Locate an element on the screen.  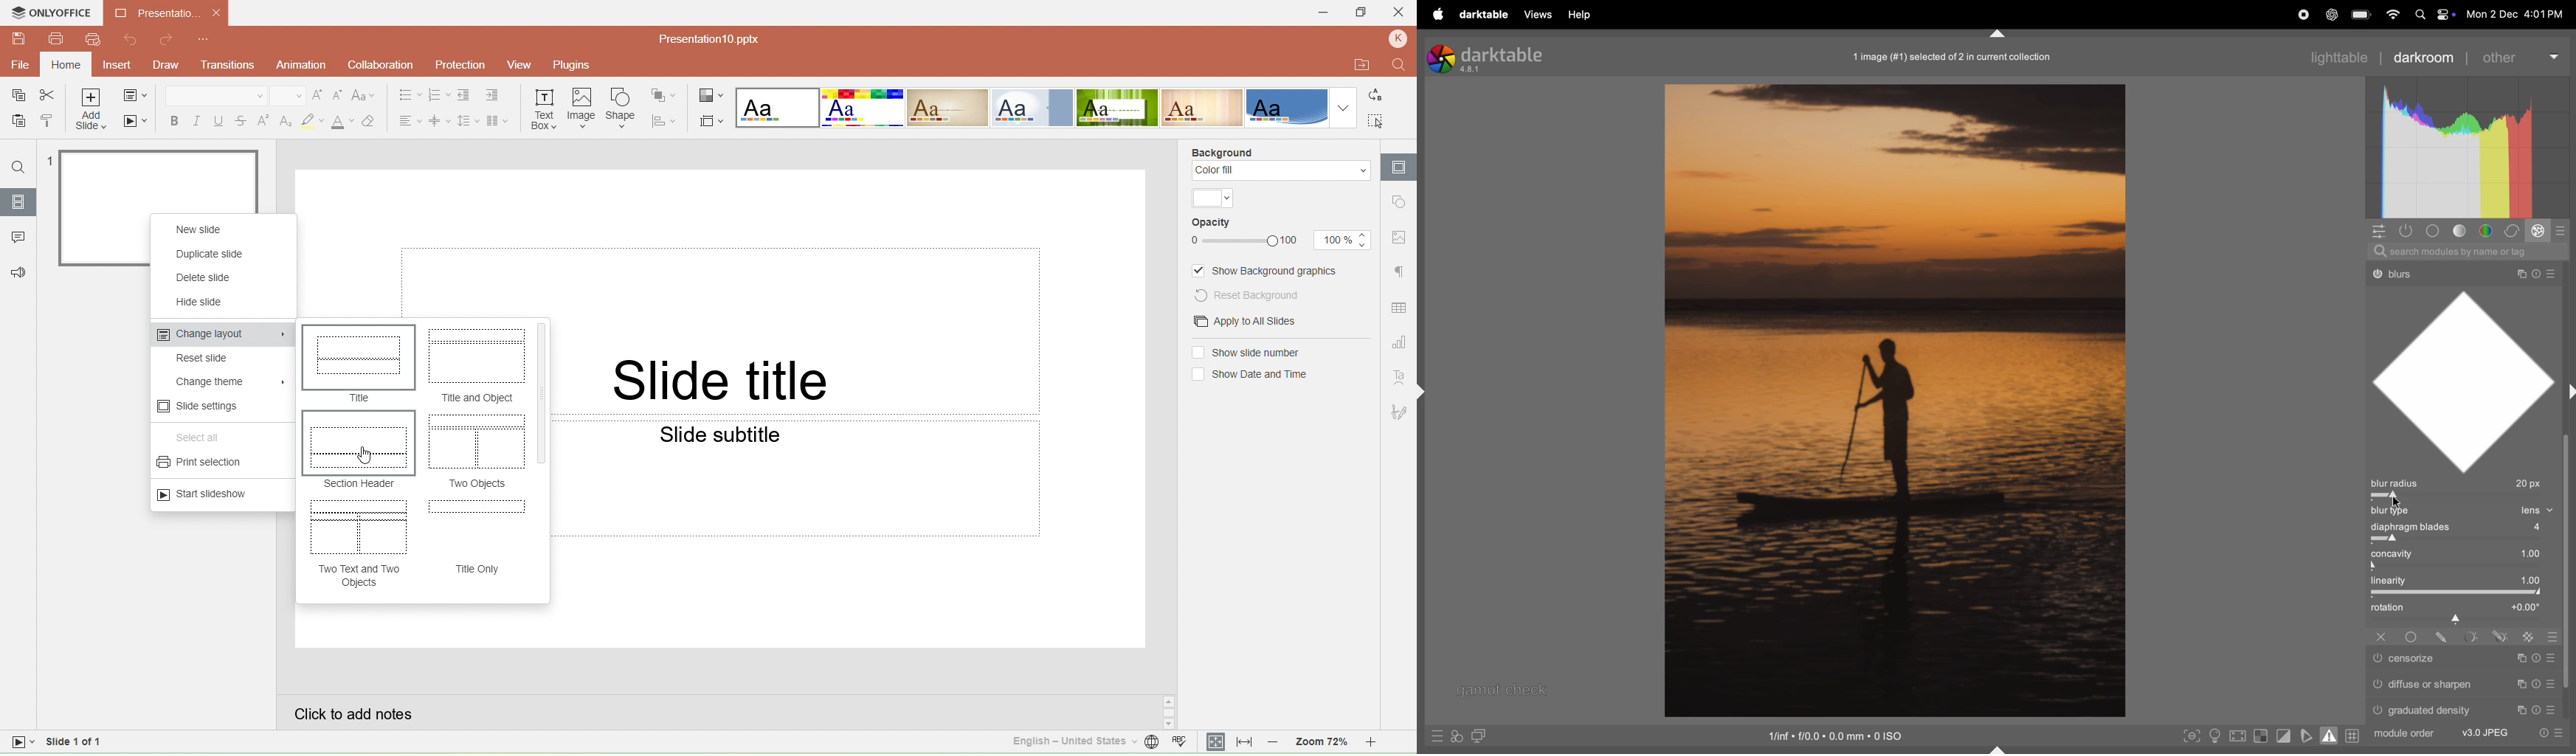
tone is located at coordinates (2464, 231).